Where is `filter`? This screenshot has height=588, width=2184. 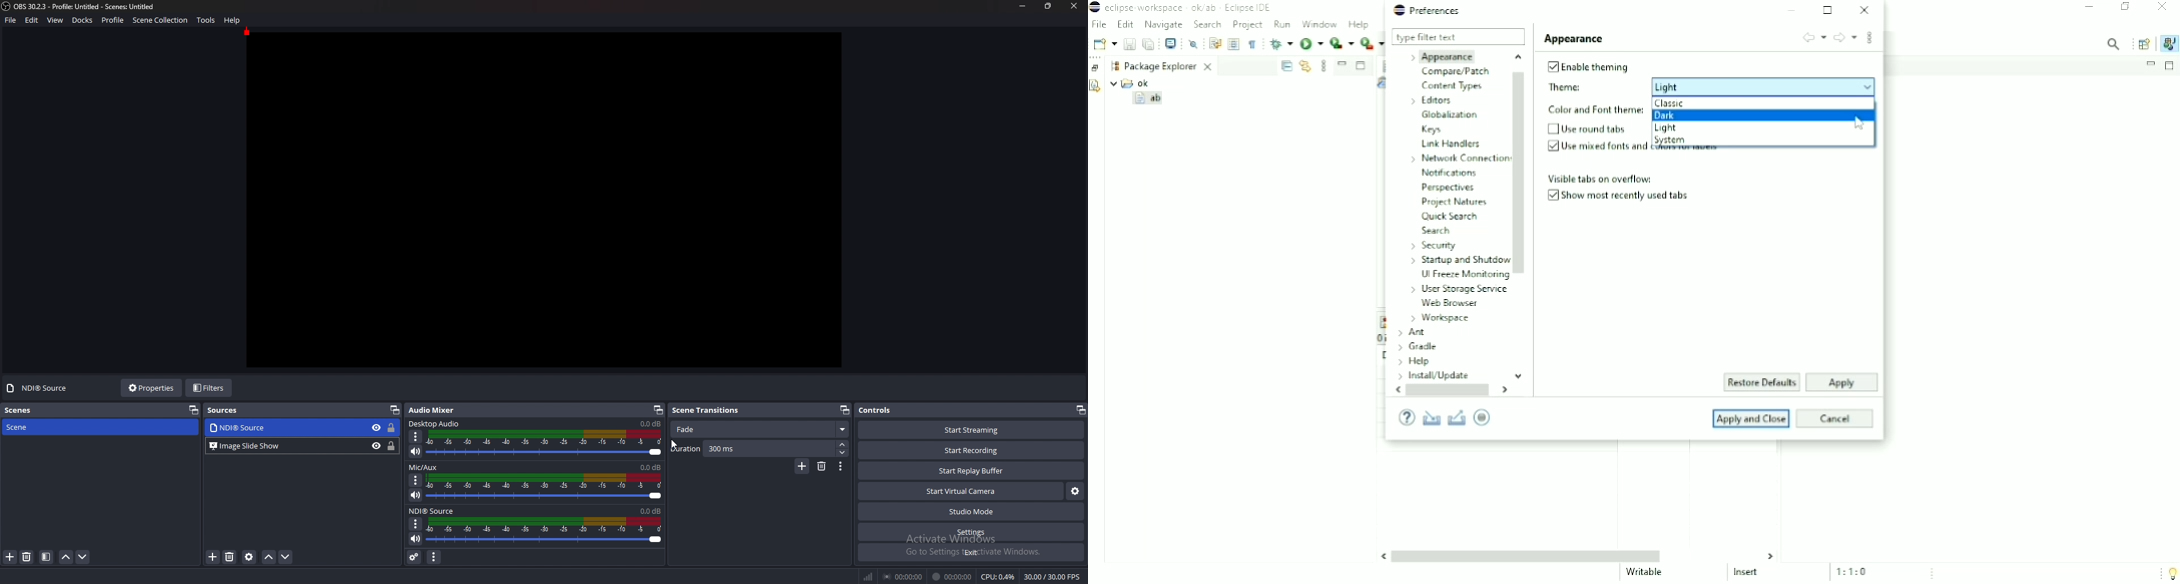
filter is located at coordinates (45, 557).